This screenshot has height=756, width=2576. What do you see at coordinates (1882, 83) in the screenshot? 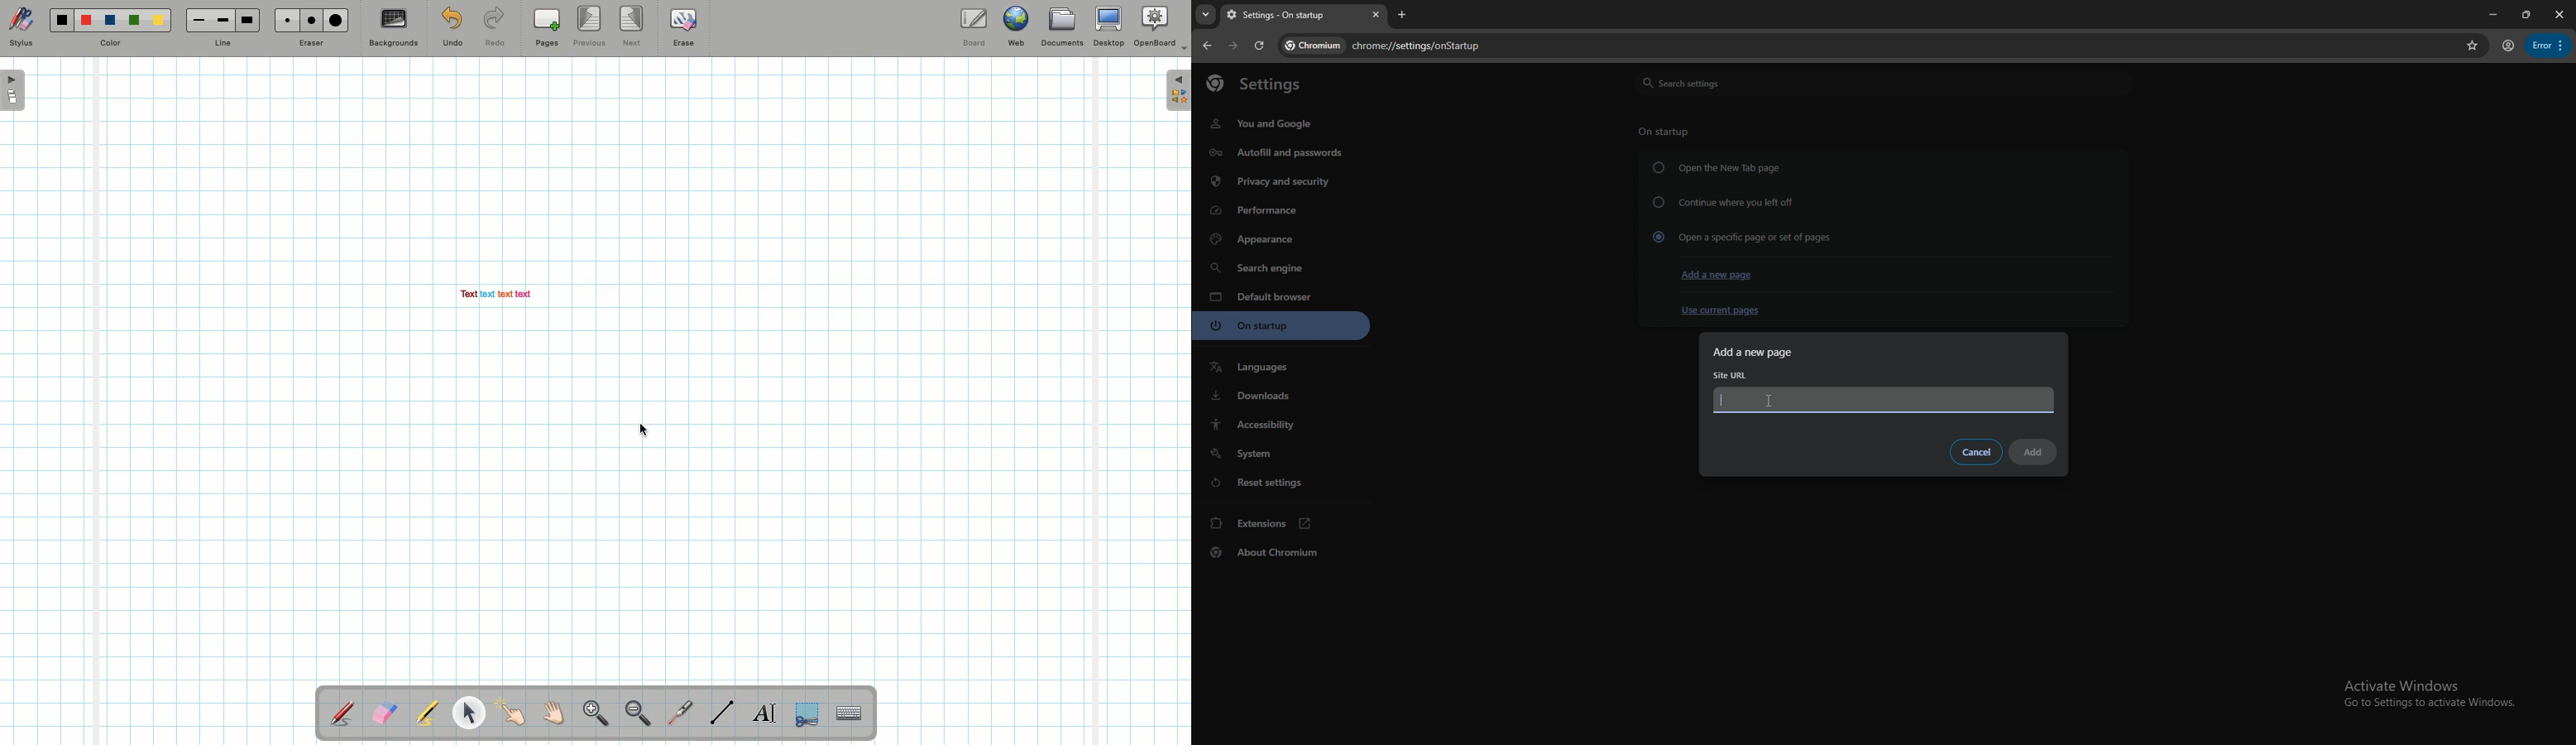
I see `search settings` at bounding box center [1882, 83].